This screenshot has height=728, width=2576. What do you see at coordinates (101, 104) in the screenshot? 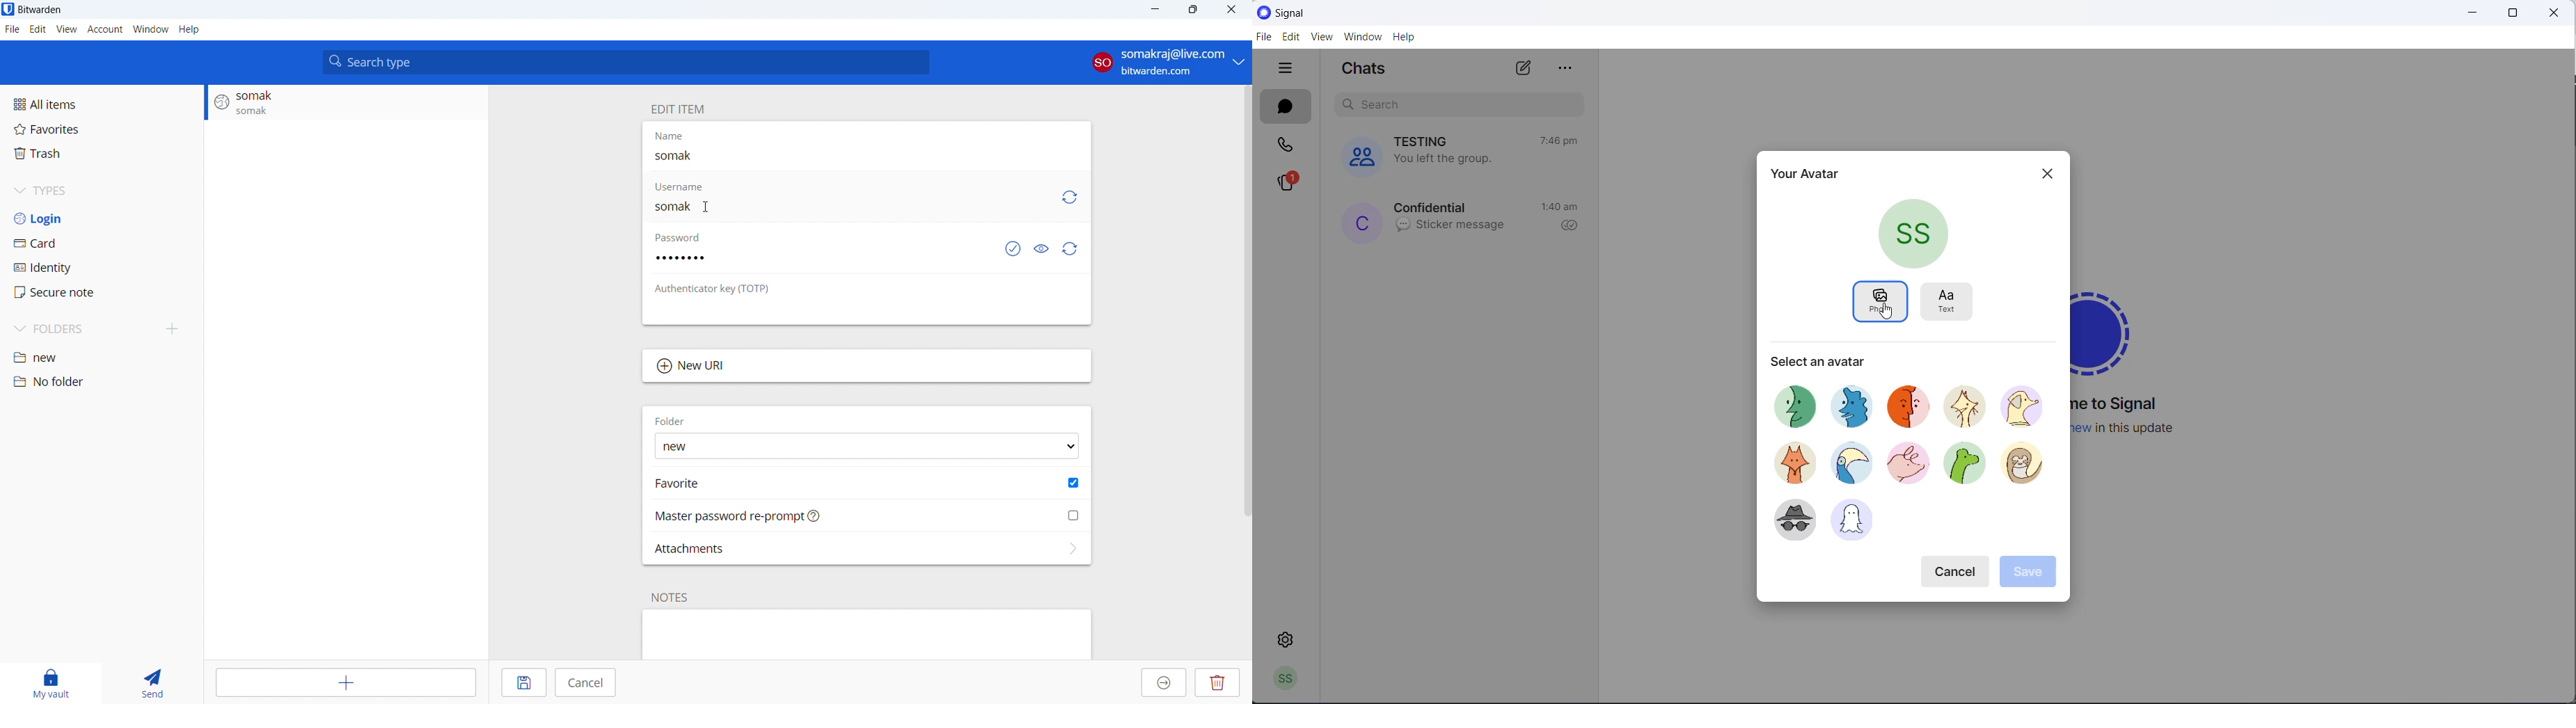
I see `all items` at bounding box center [101, 104].